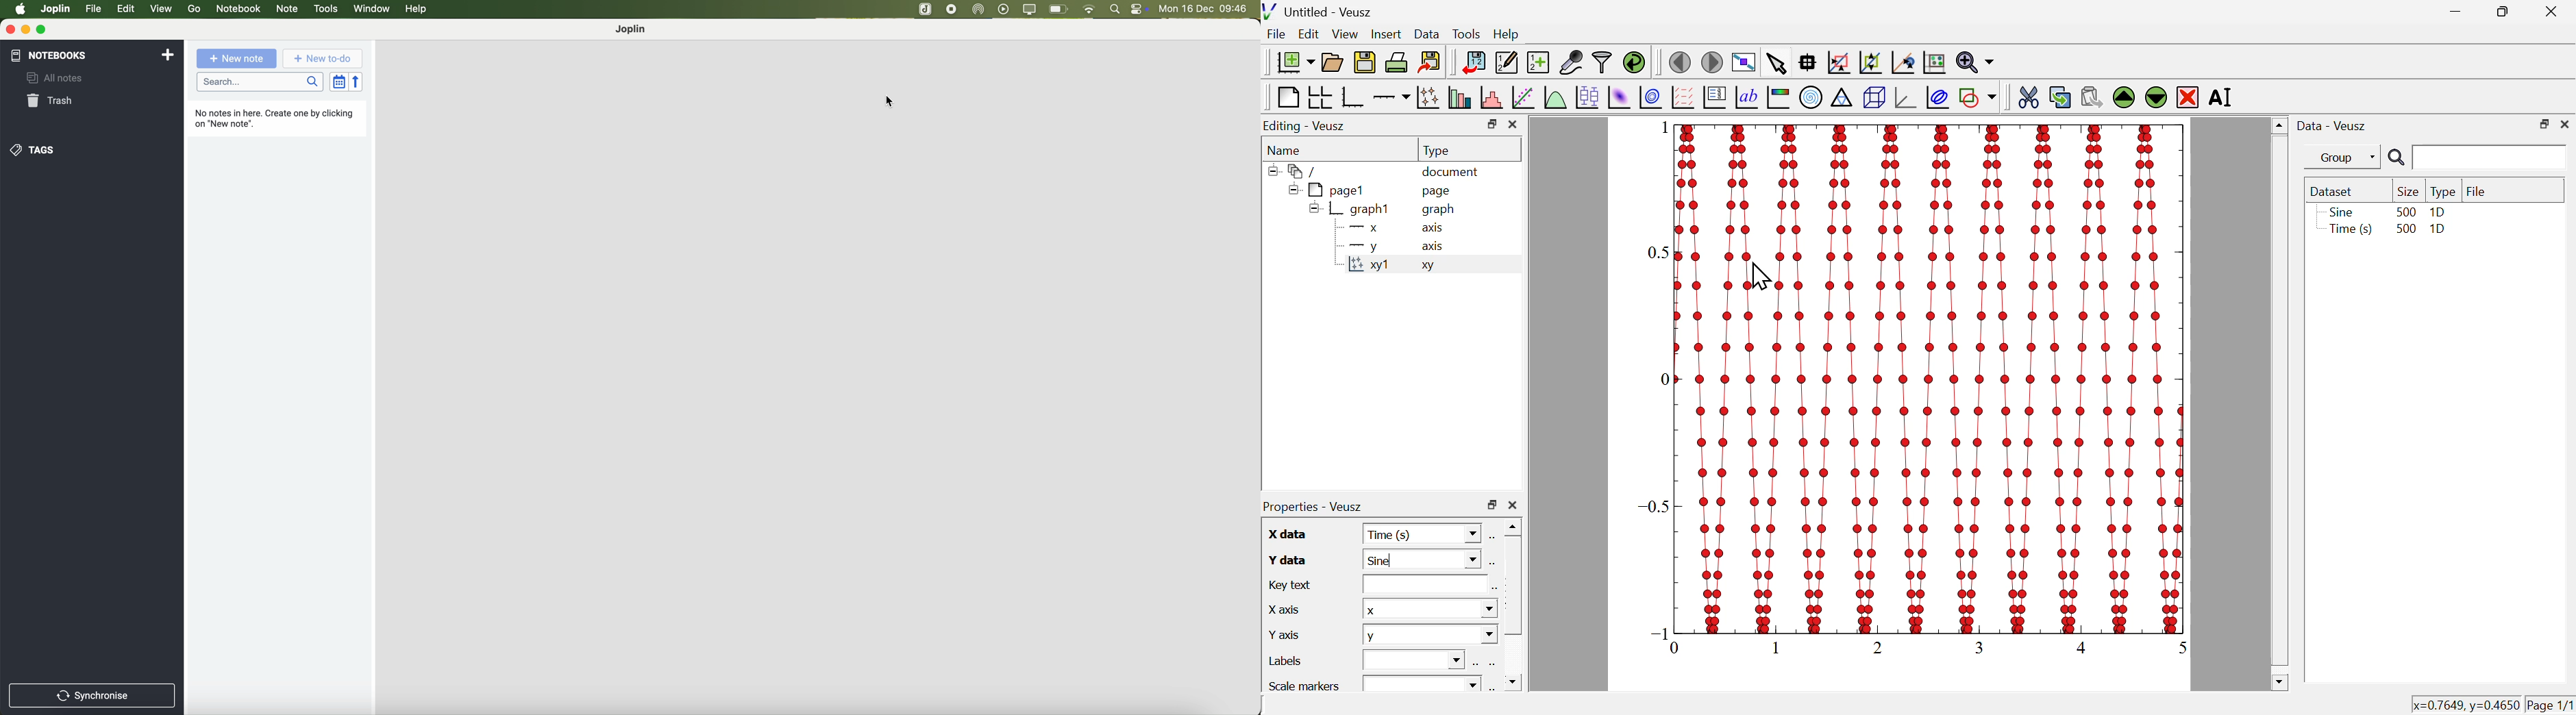 The width and height of the screenshot is (2576, 728). I want to click on new to-do, so click(322, 59).